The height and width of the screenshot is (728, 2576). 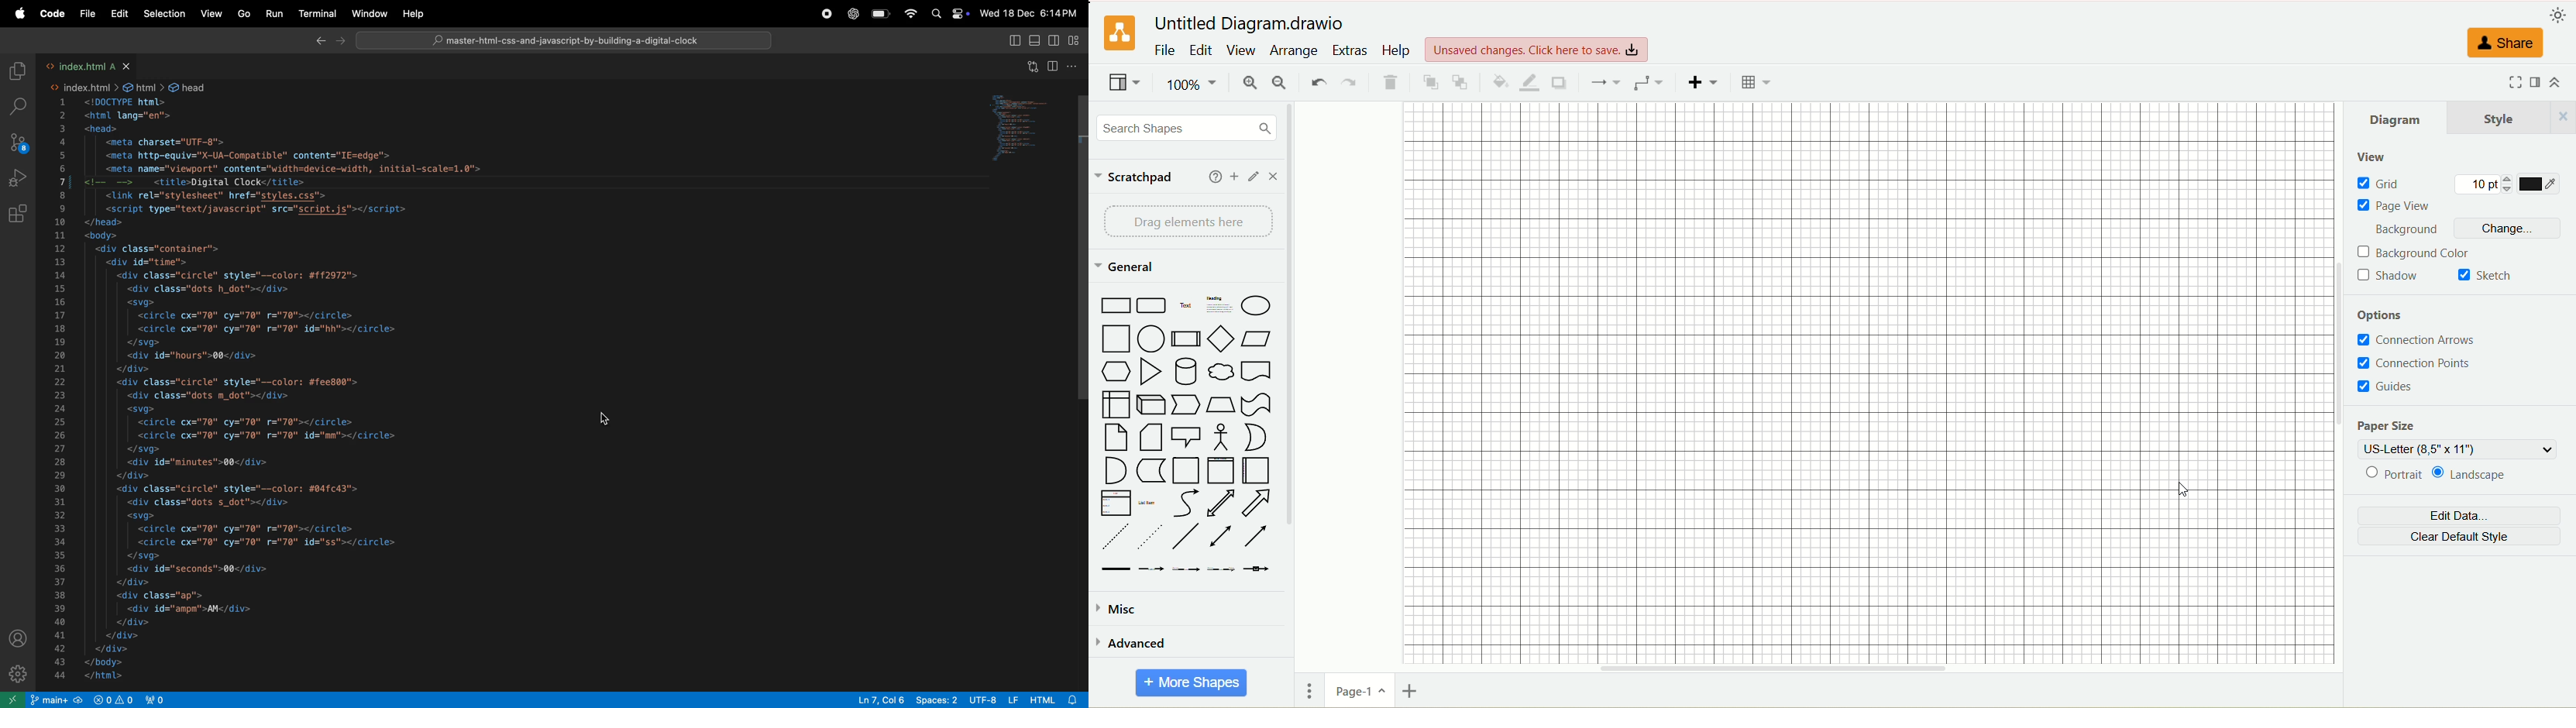 I want to click on click here to save, so click(x=1535, y=50).